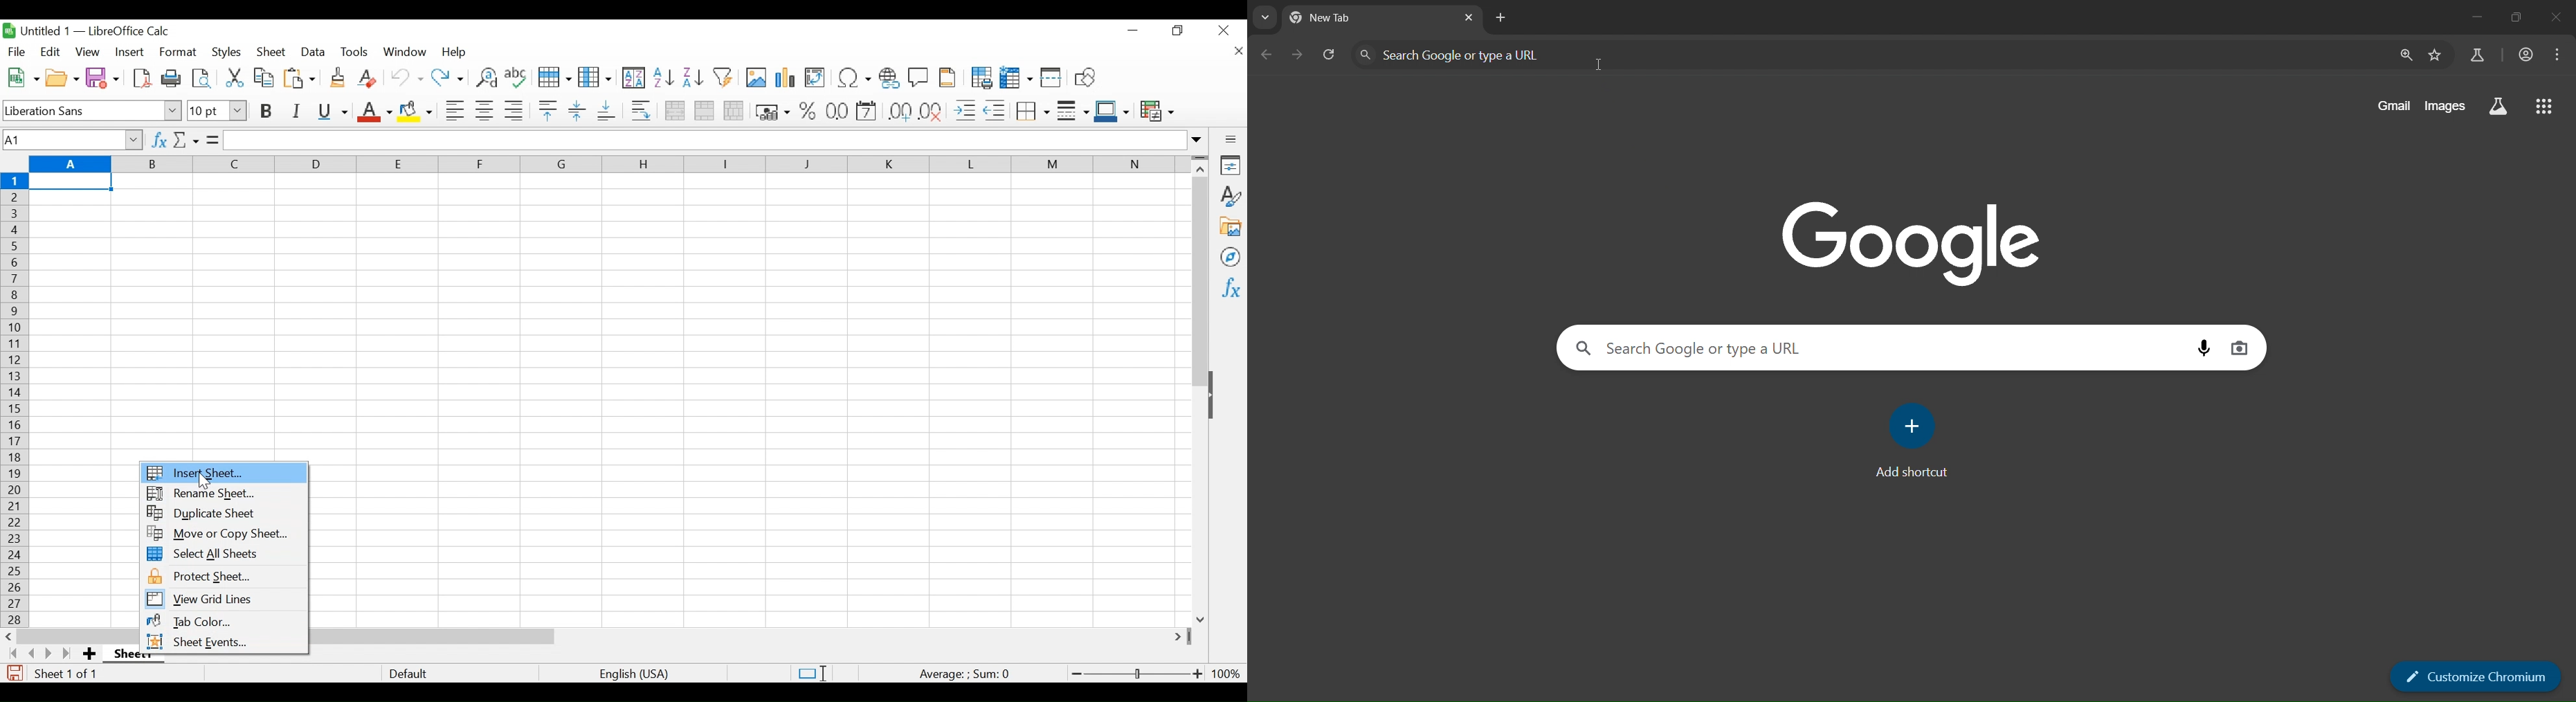 Image resolution: width=2576 pixels, height=728 pixels. Describe the element at coordinates (369, 79) in the screenshot. I see `Clear Direct Formatting` at that location.